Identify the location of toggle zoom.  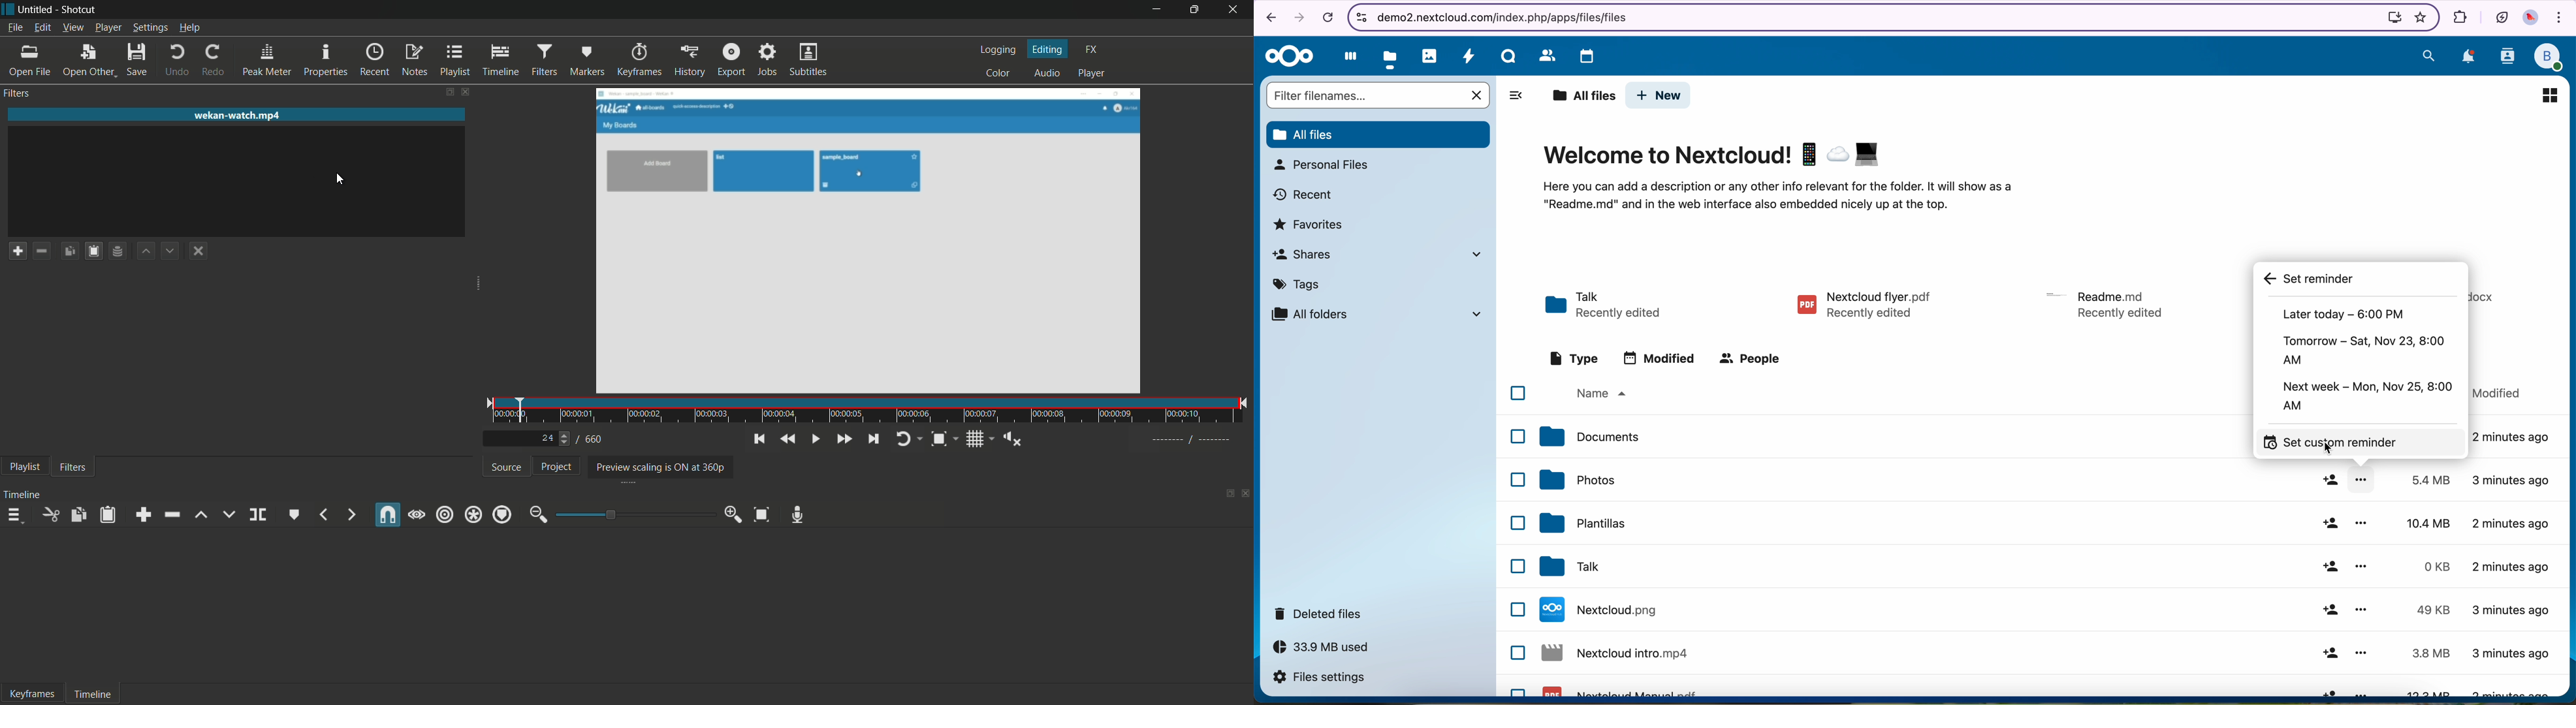
(938, 439).